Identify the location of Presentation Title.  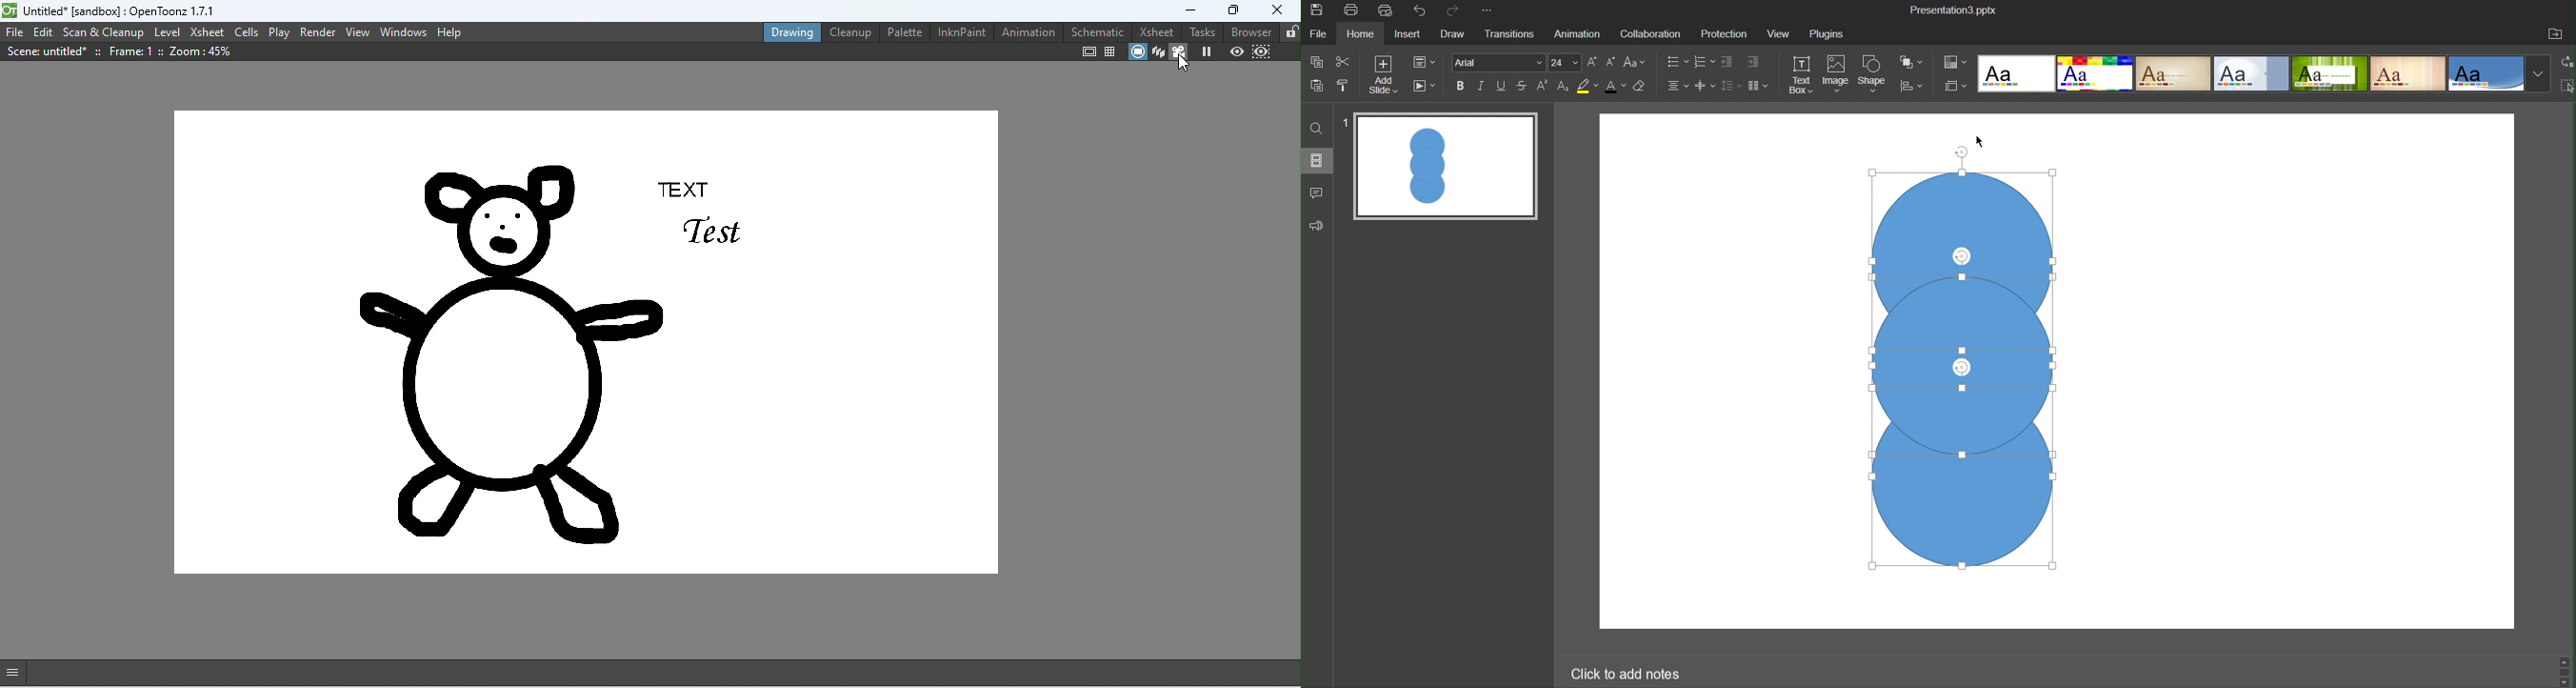
(1954, 10).